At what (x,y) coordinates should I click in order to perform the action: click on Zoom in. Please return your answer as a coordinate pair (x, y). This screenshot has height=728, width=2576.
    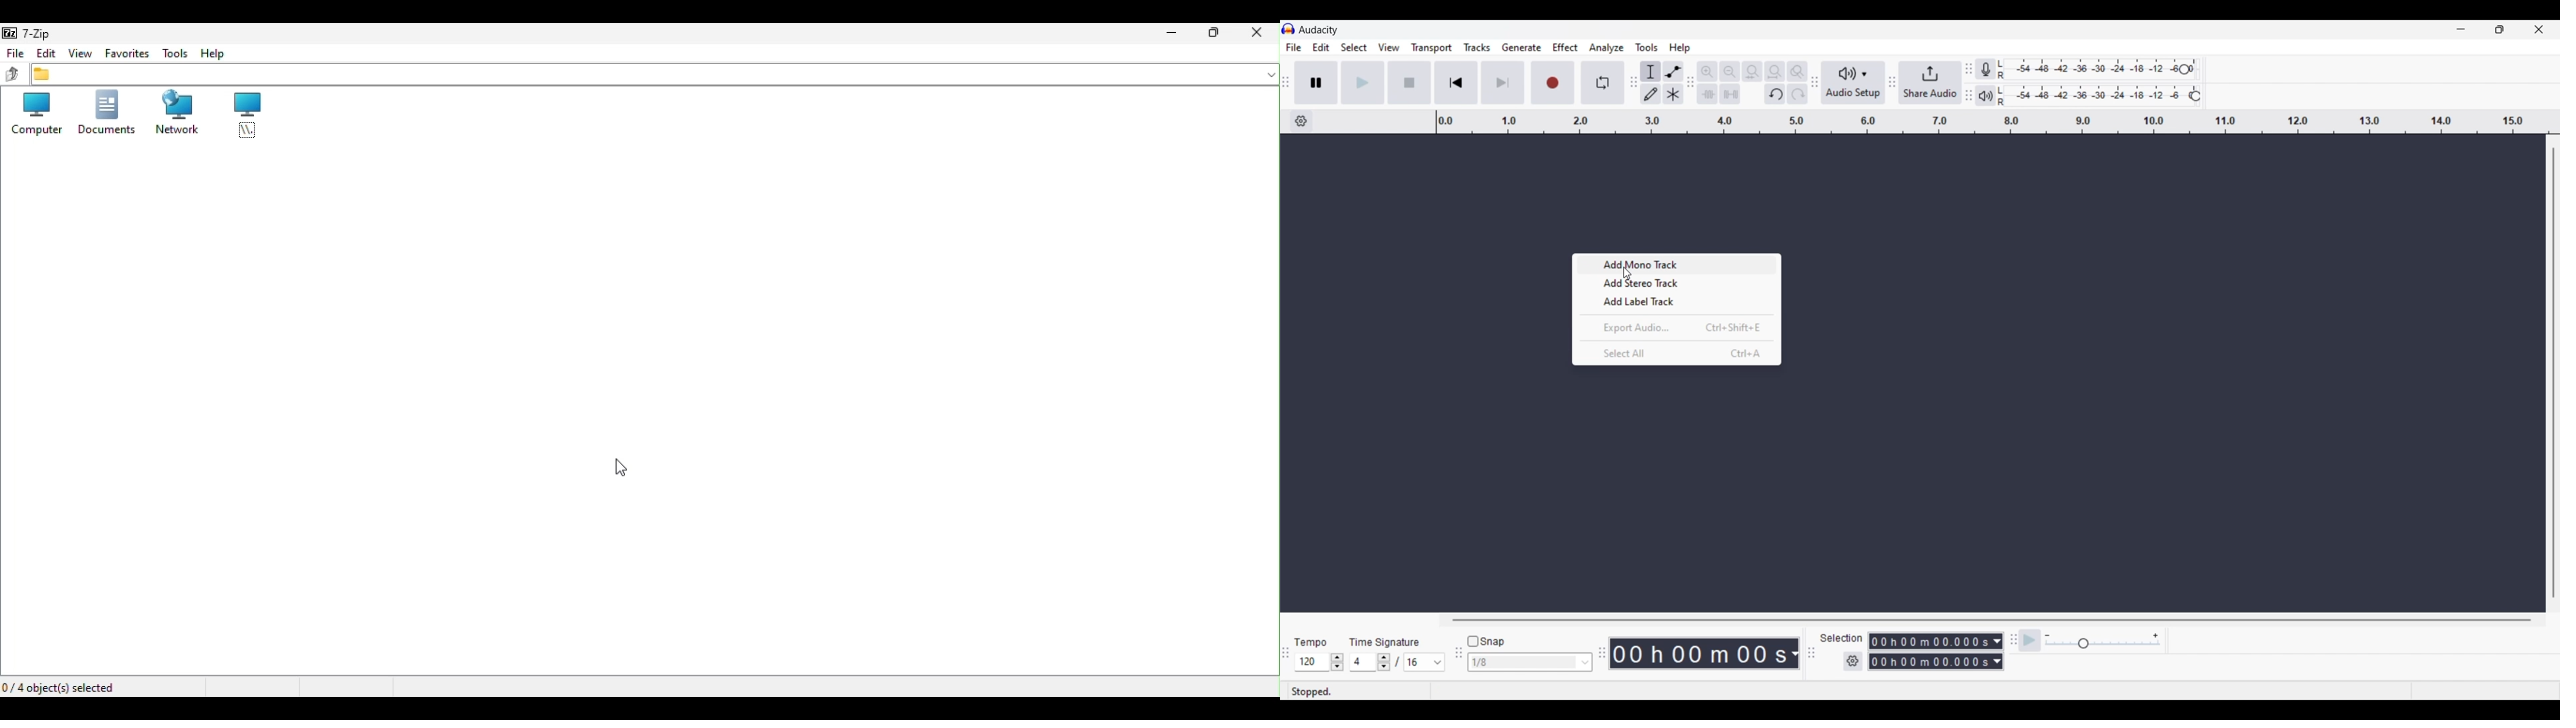
    Looking at the image, I should click on (1707, 71).